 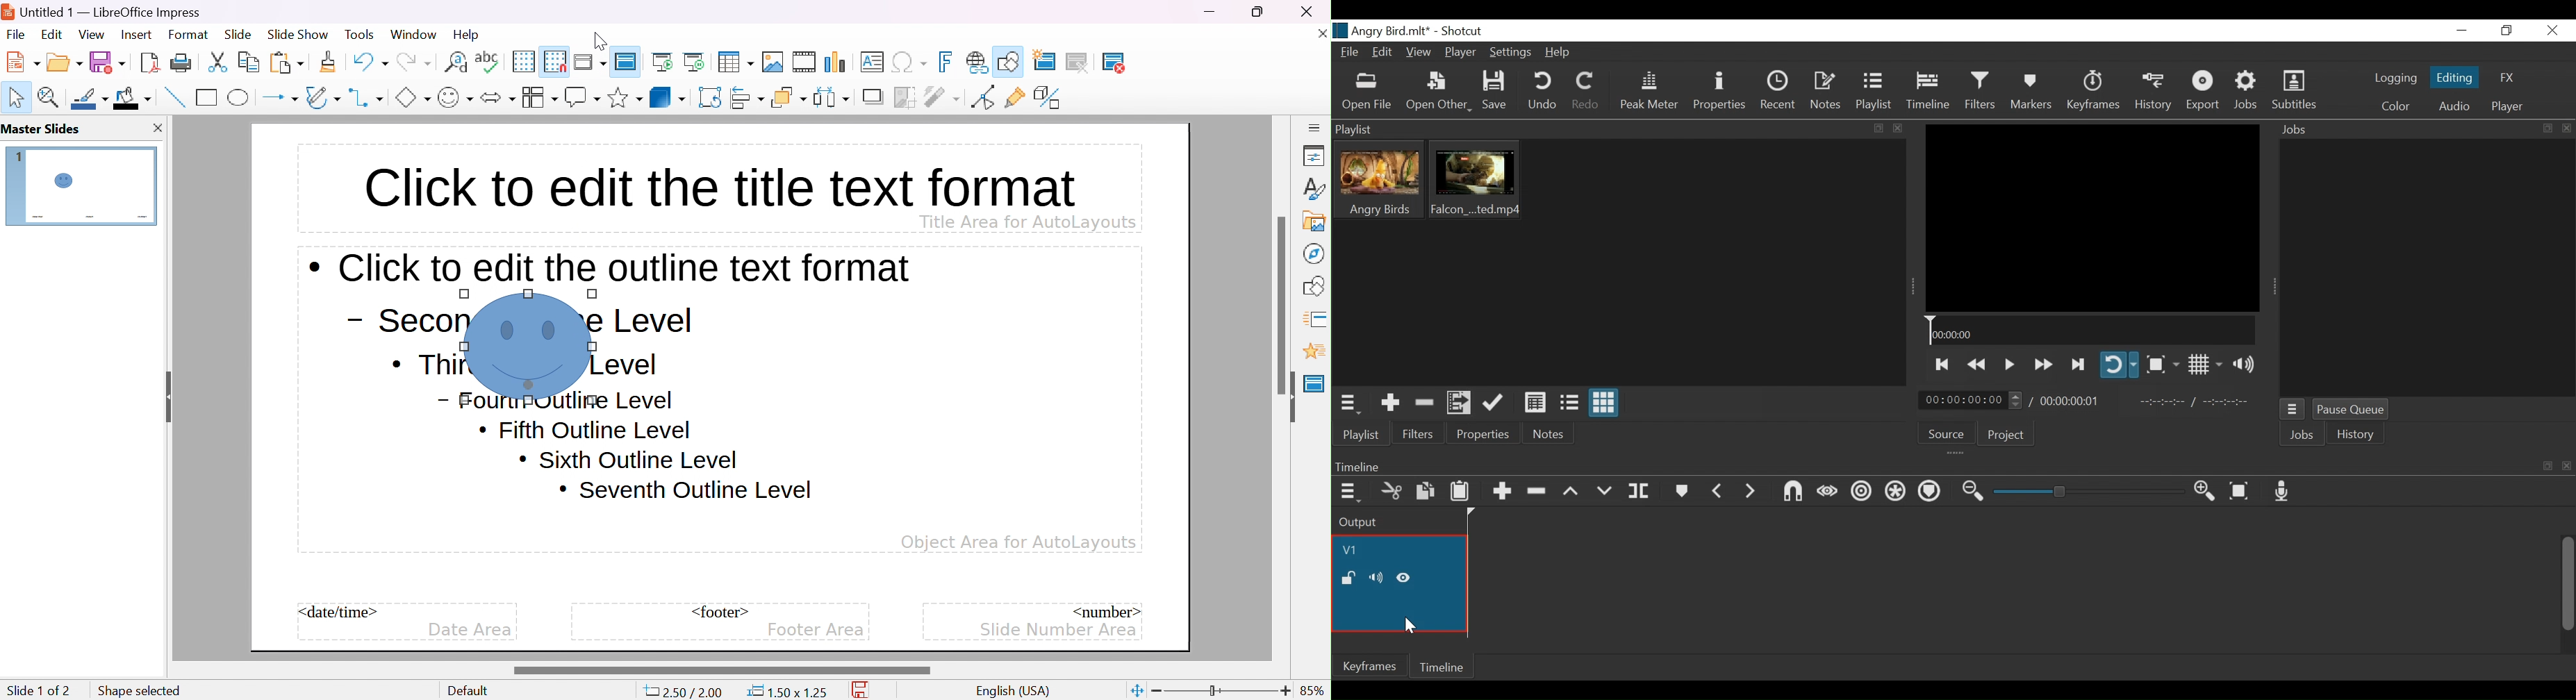 What do you see at coordinates (2302, 435) in the screenshot?
I see `Jobs` at bounding box center [2302, 435].